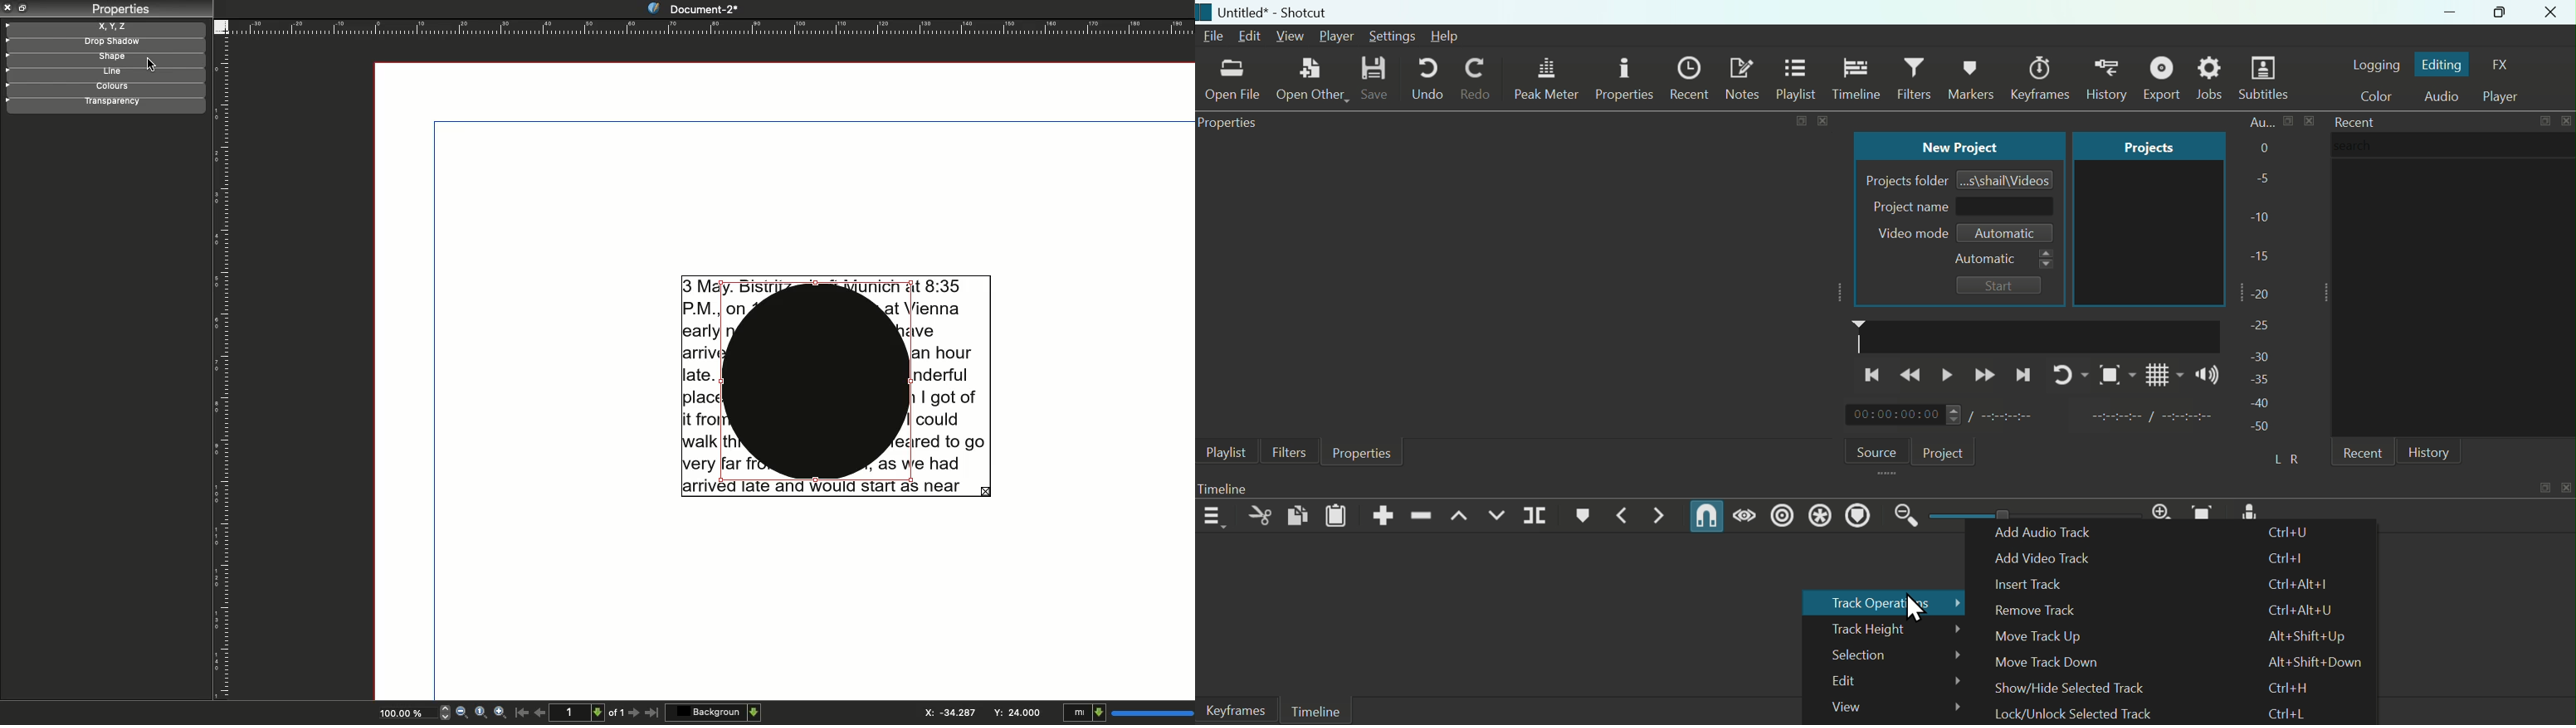  What do you see at coordinates (498, 713) in the screenshot?
I see `Zoom in` at bounding box center [498, 713].